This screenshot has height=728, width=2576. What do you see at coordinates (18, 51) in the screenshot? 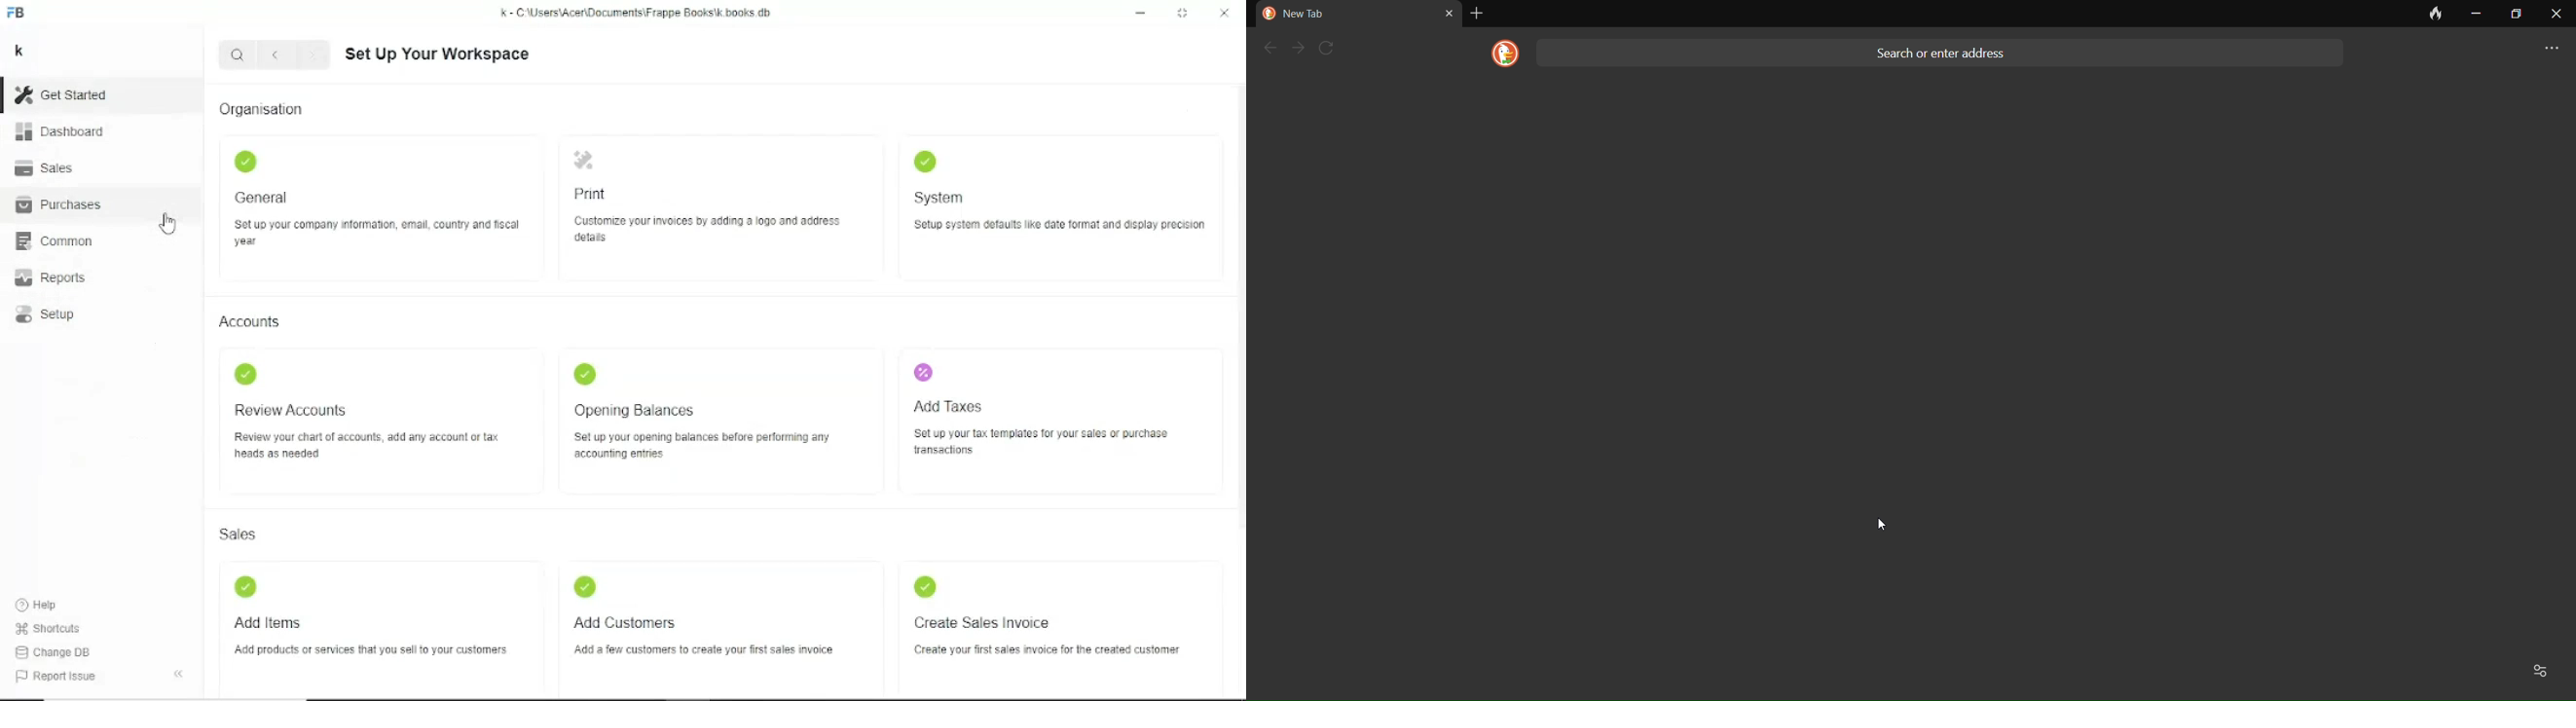
I see `k` at bounding box center [18, 51].